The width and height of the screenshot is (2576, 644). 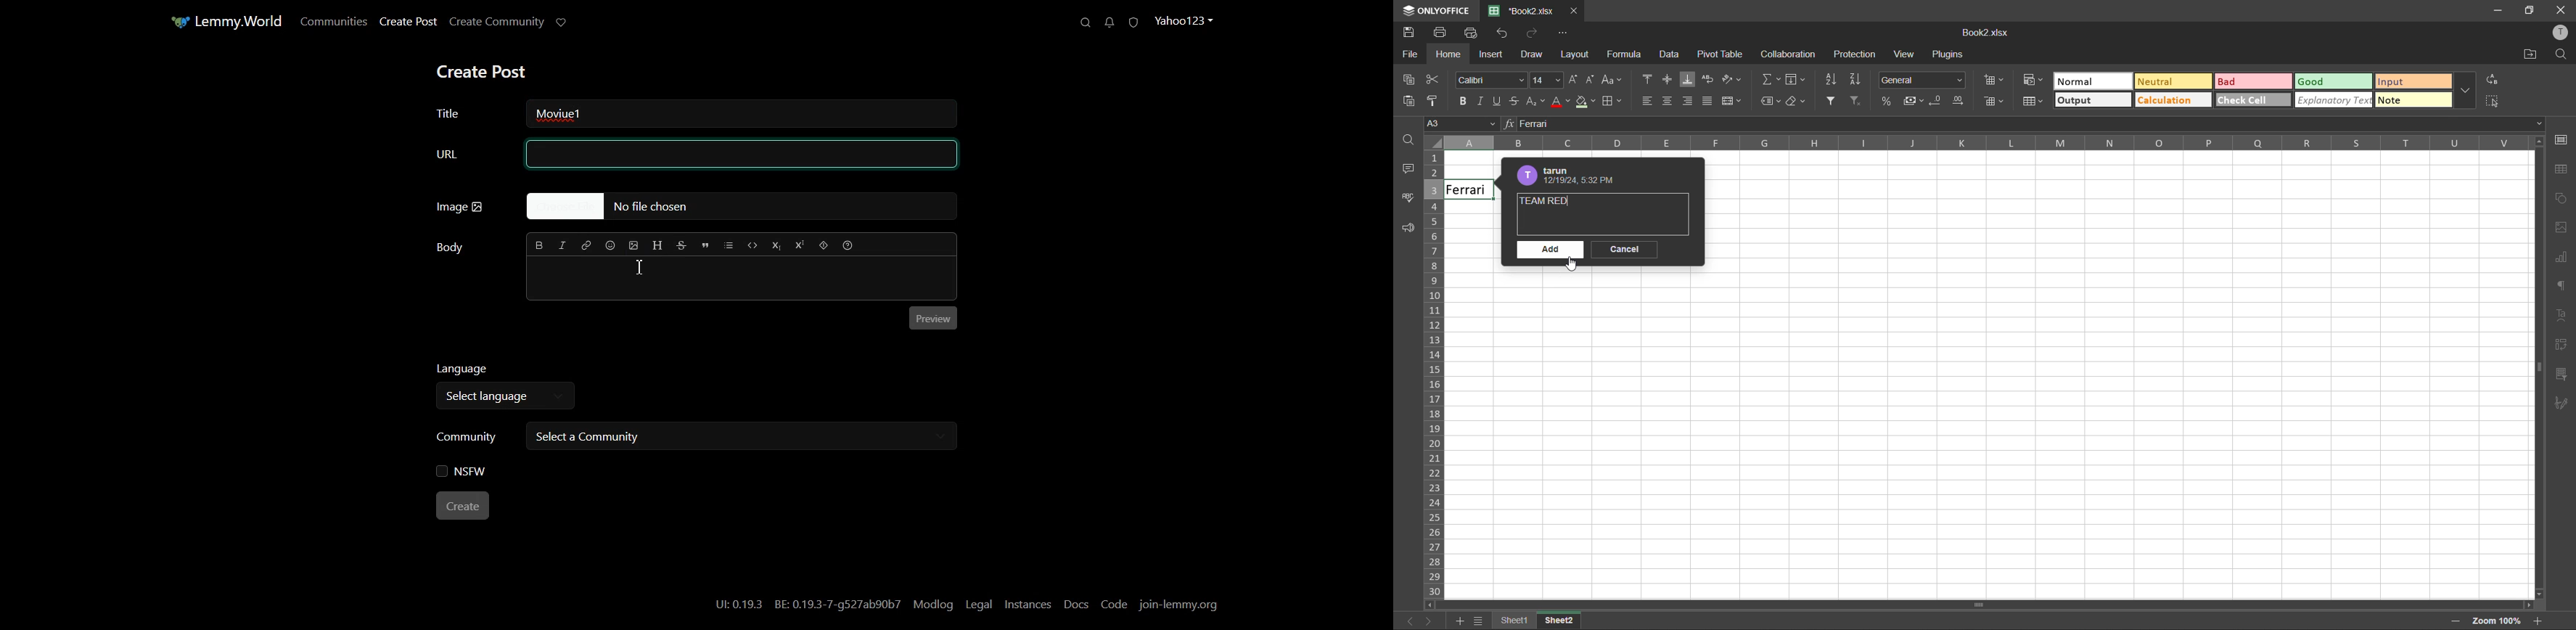 What do you see at coordinates (2091, 100) in the screenshot?
I see `output` at bounding box center [2091, 100].